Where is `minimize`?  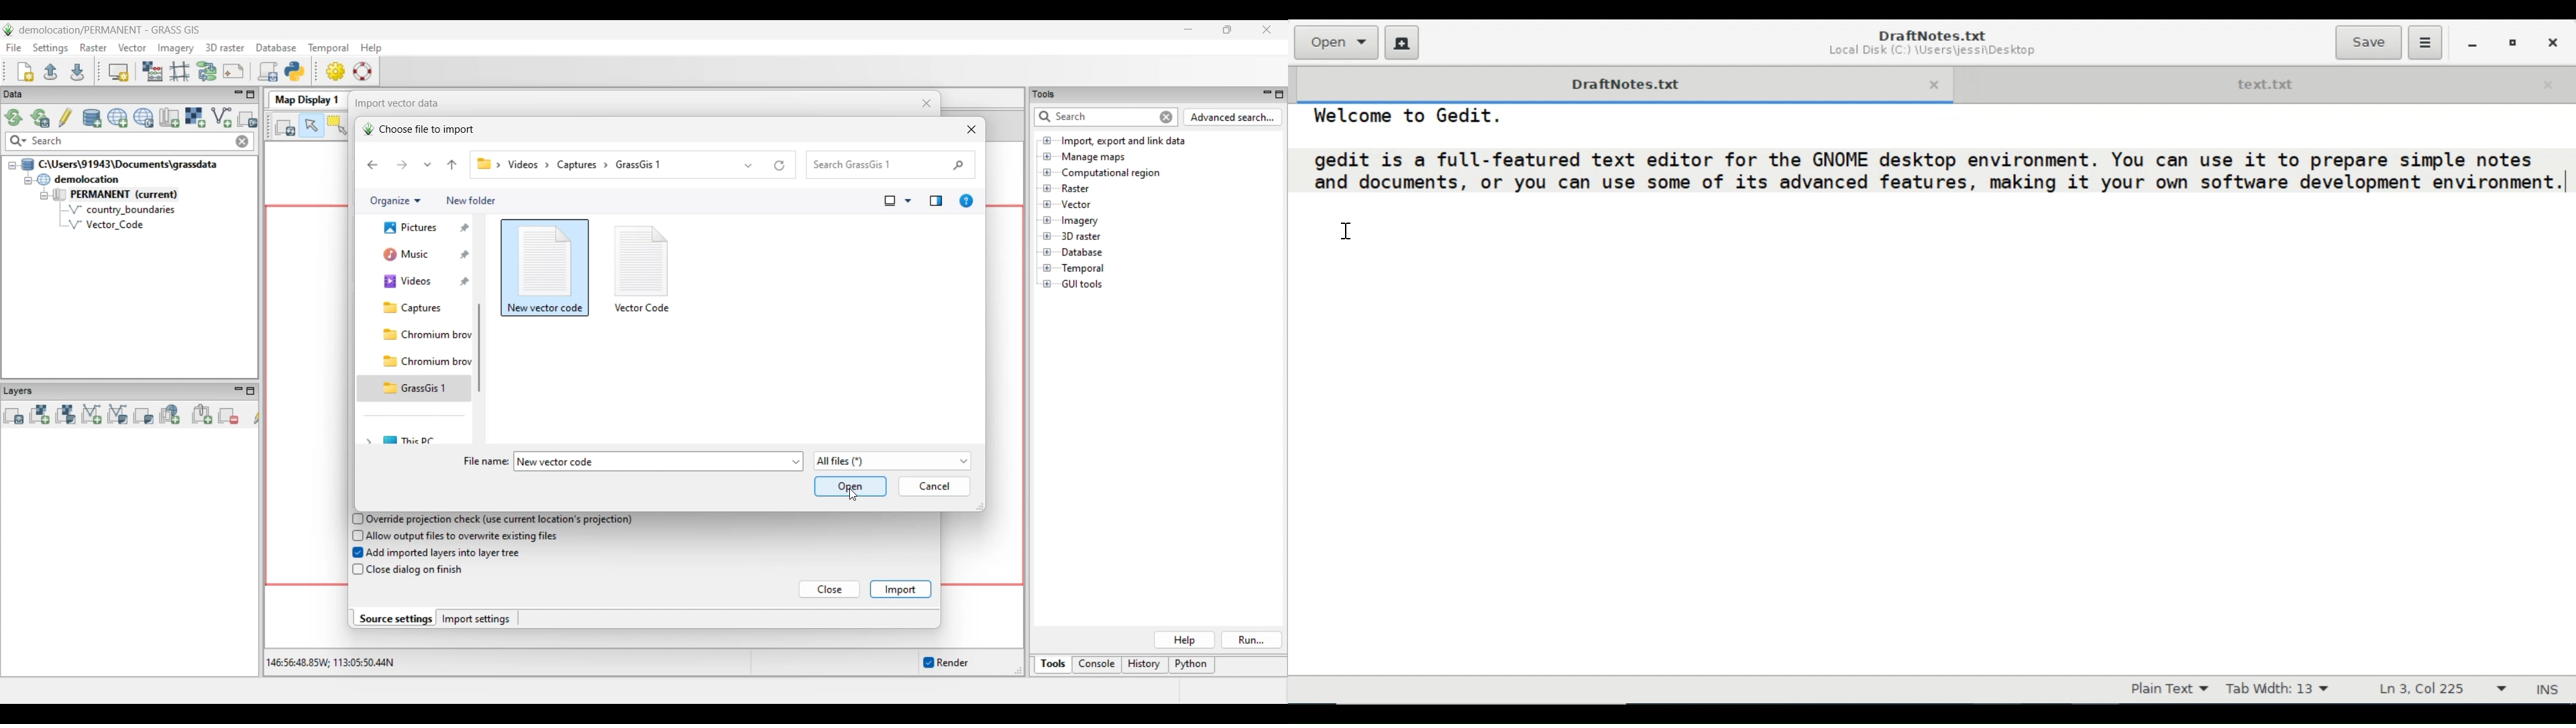 minimize is located at coordinates (2472, 42).